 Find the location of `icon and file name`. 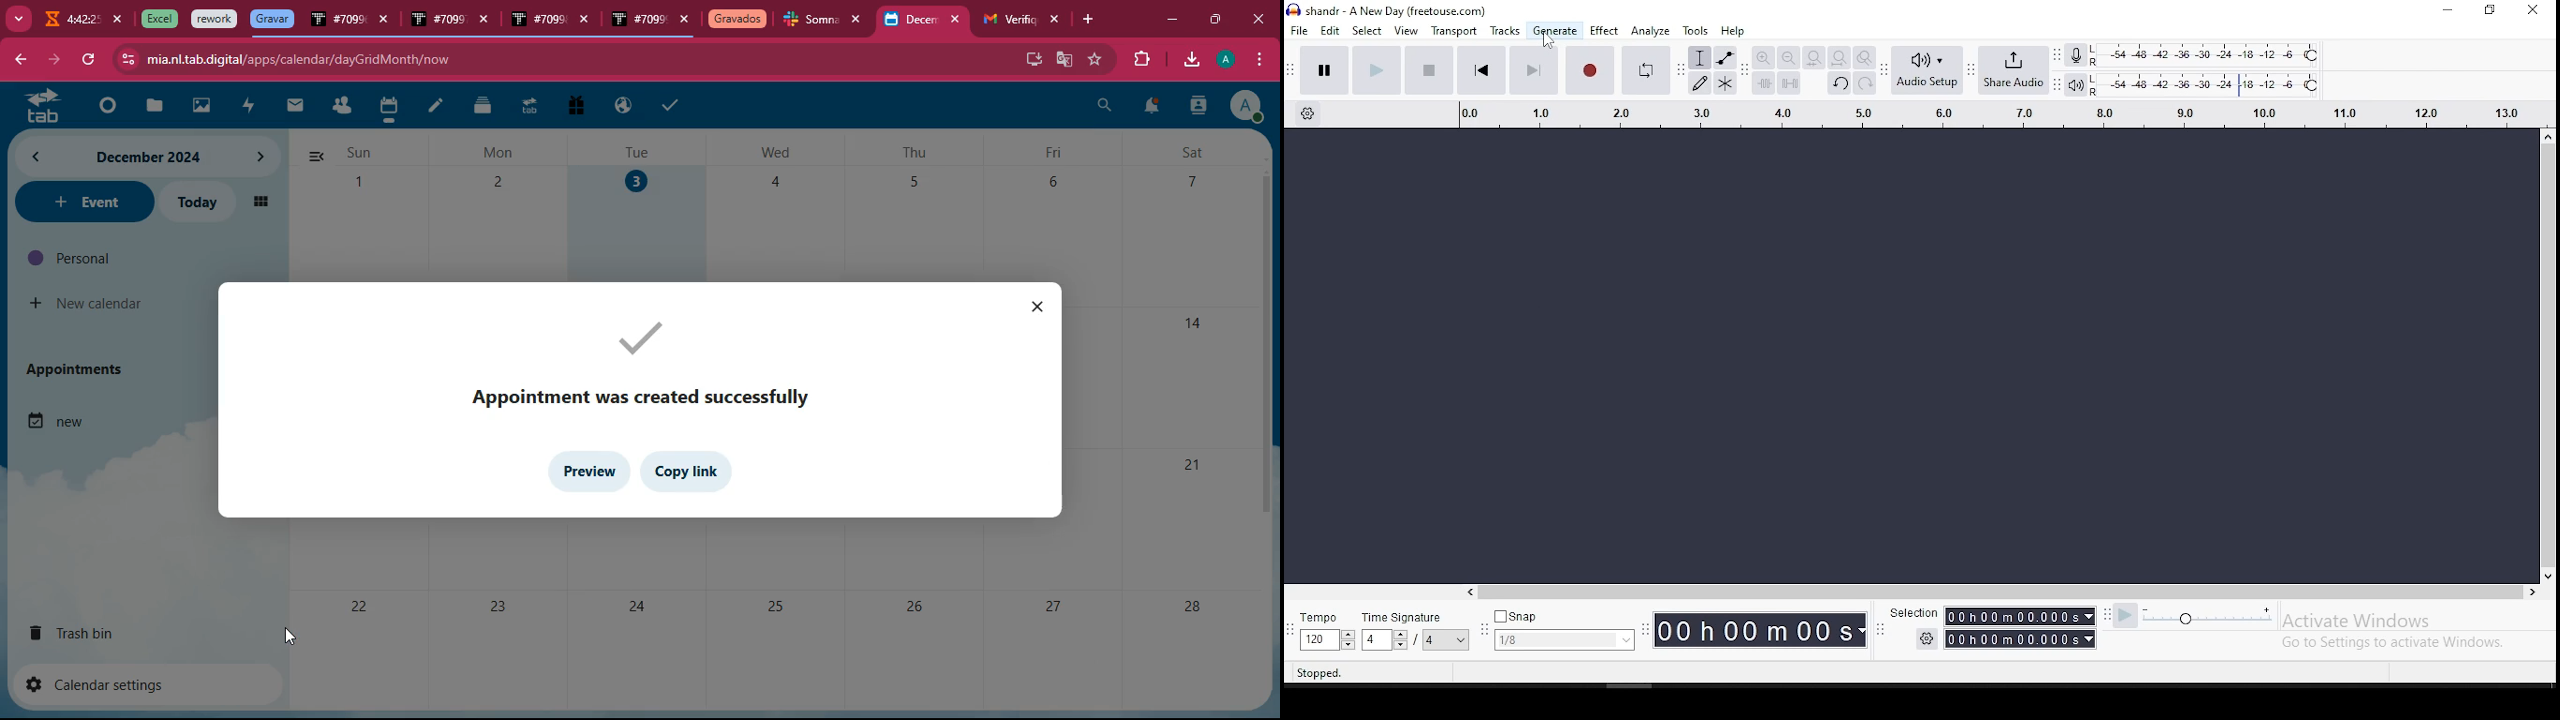

icon and file name is located at coordinates (1387, 11).